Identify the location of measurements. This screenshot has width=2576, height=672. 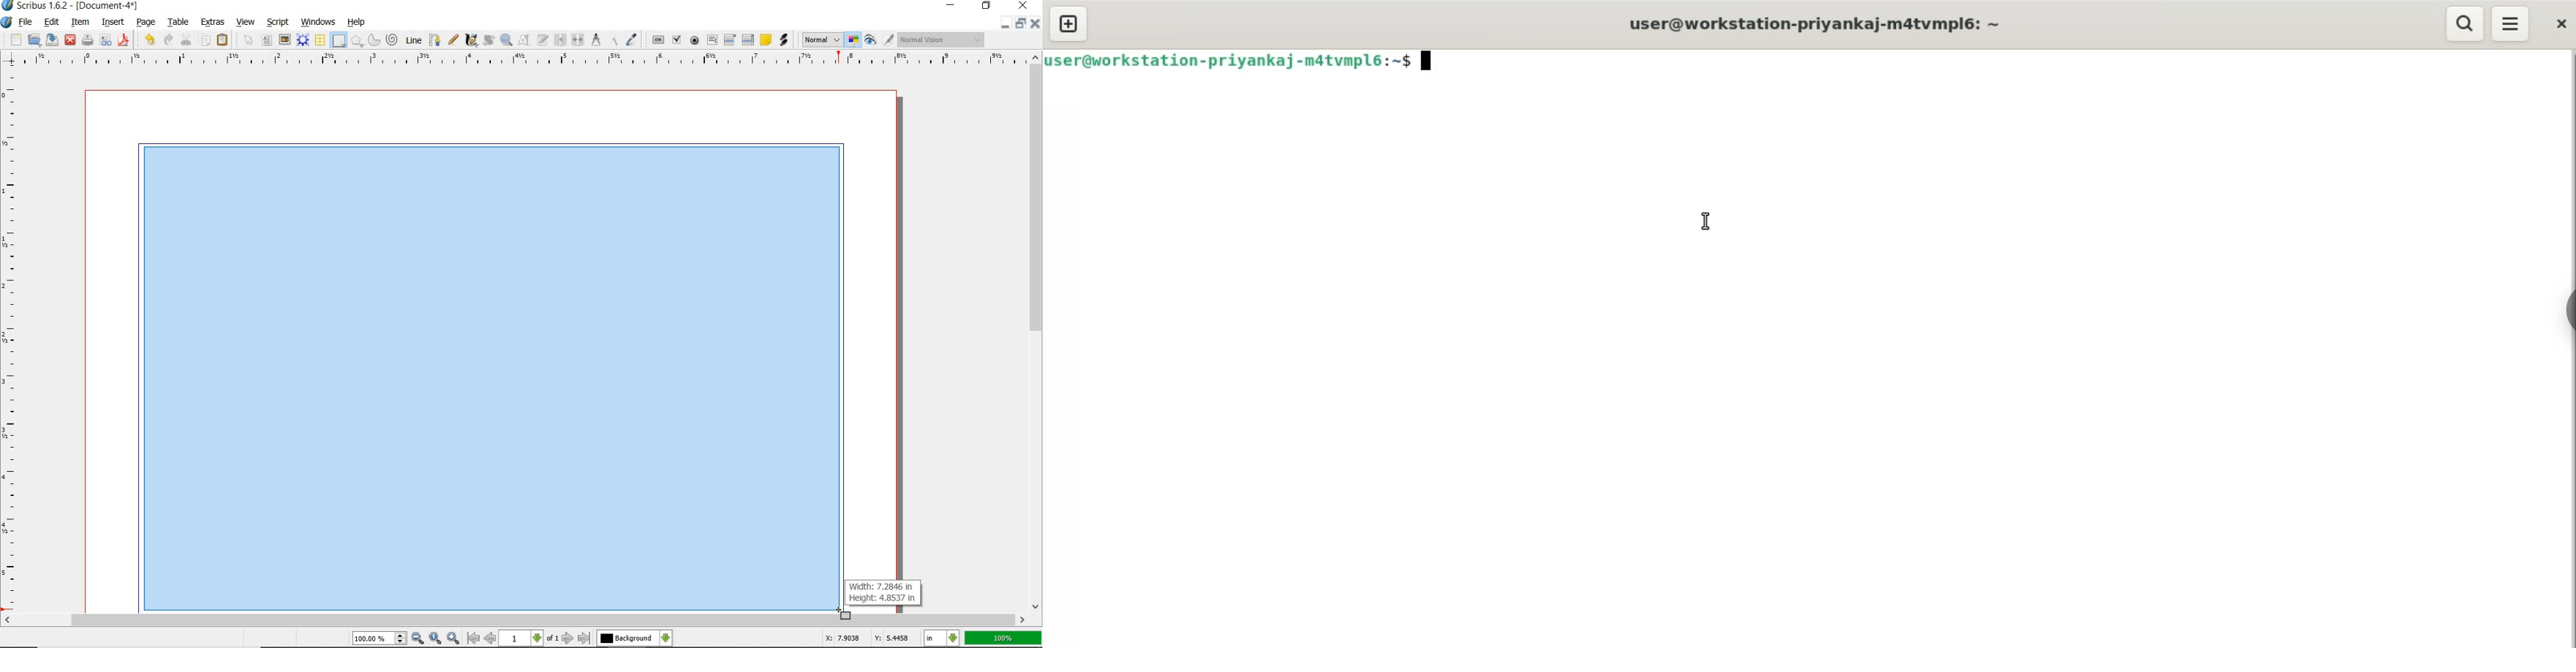
(596, 40).